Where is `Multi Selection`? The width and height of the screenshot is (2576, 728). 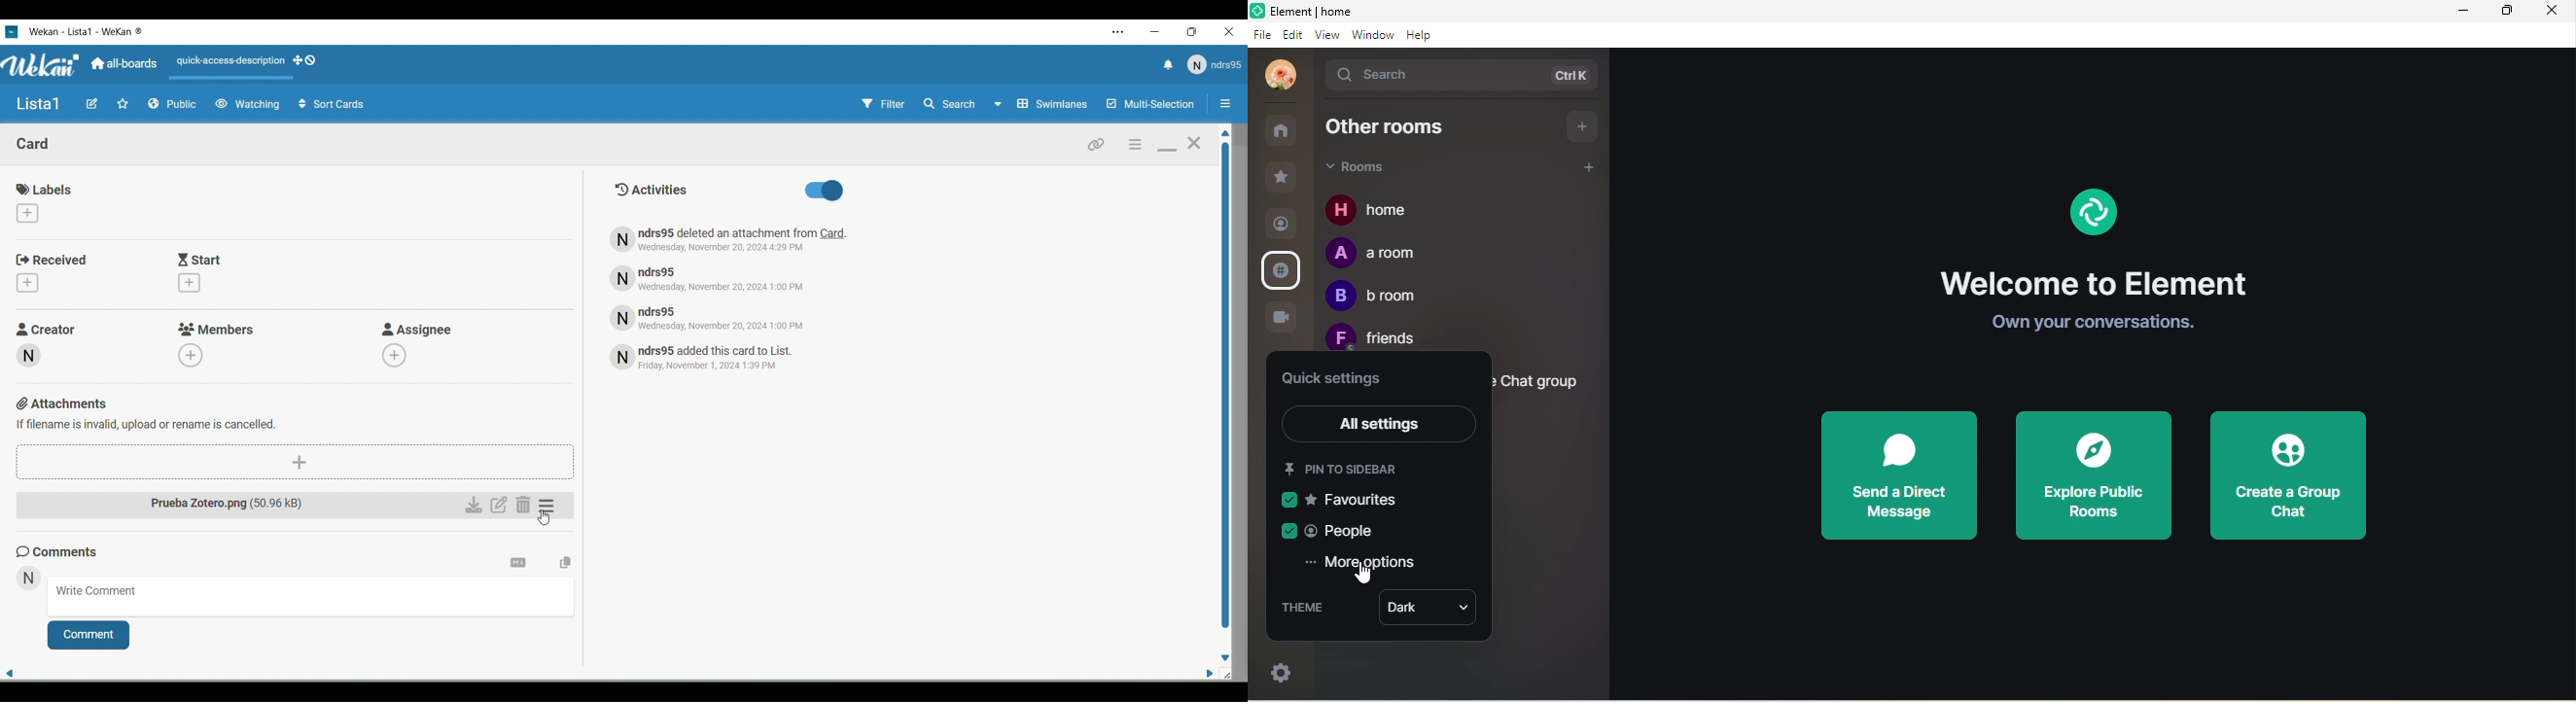 Multi Selection is located at coordinates (1149, 105).